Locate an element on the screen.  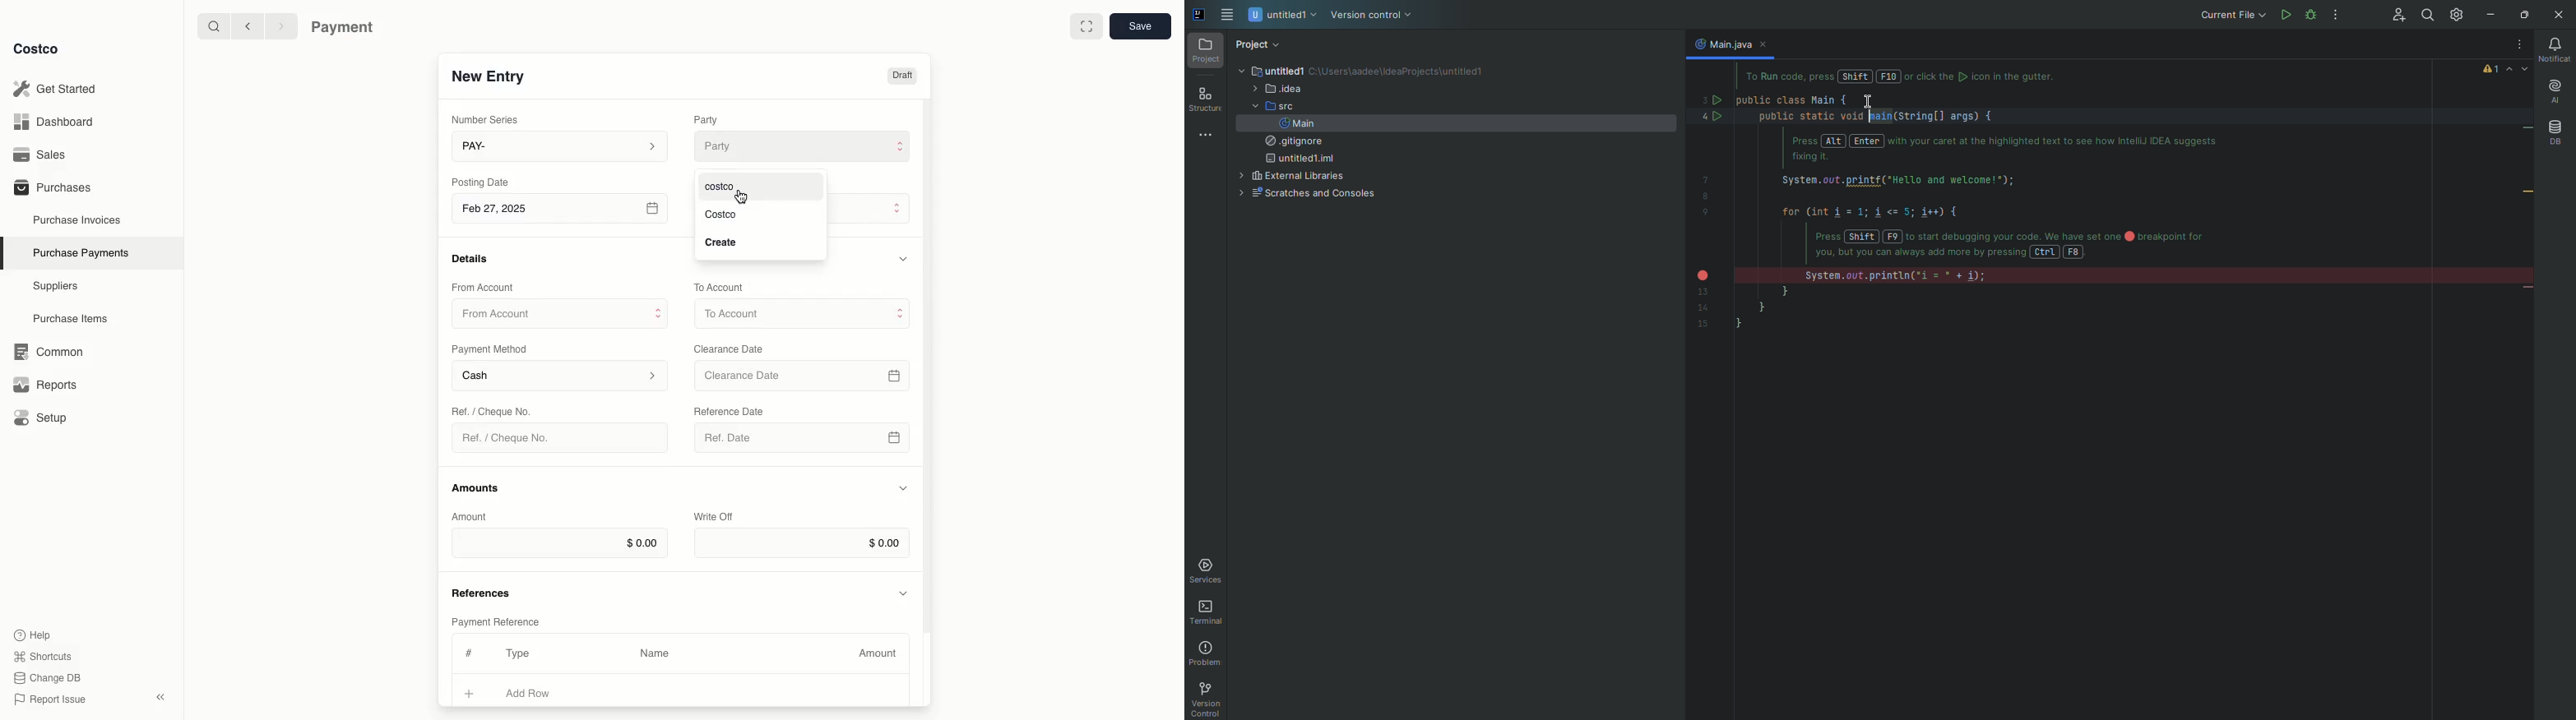
Number Series is located at coordinates (489, 119).